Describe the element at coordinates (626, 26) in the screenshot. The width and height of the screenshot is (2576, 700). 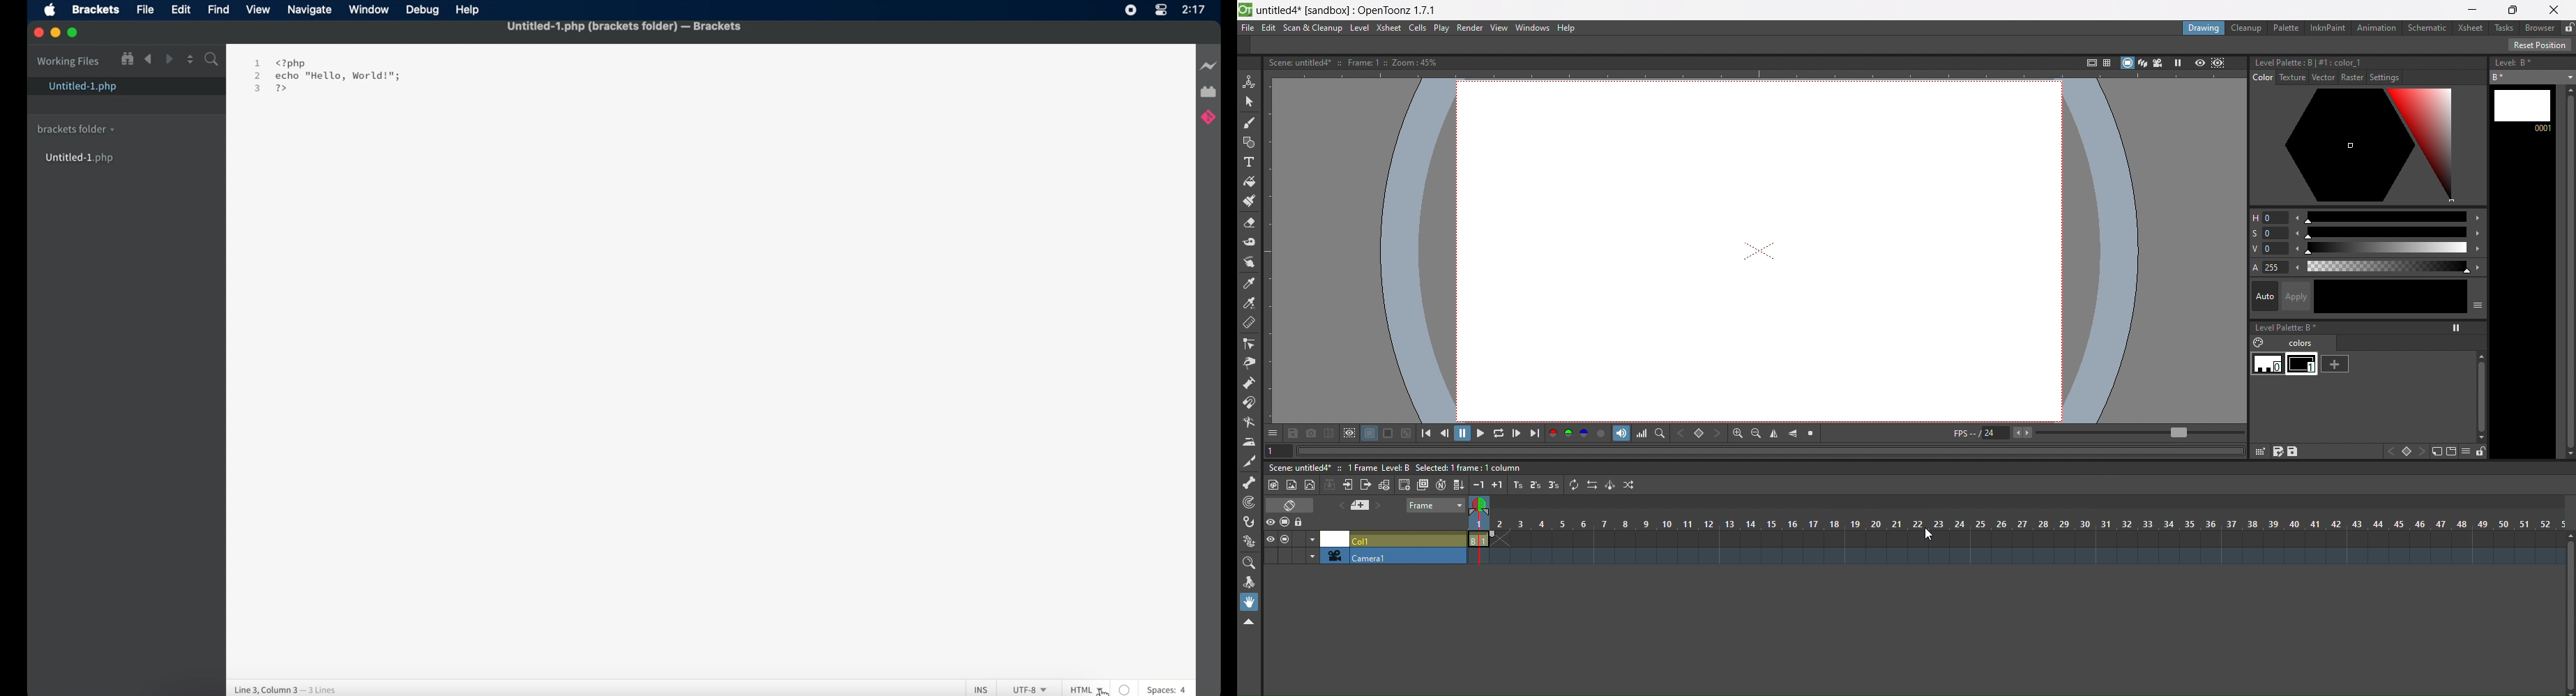
I see `untitled -1 .php (brackets folder) - Brackets` at that location.